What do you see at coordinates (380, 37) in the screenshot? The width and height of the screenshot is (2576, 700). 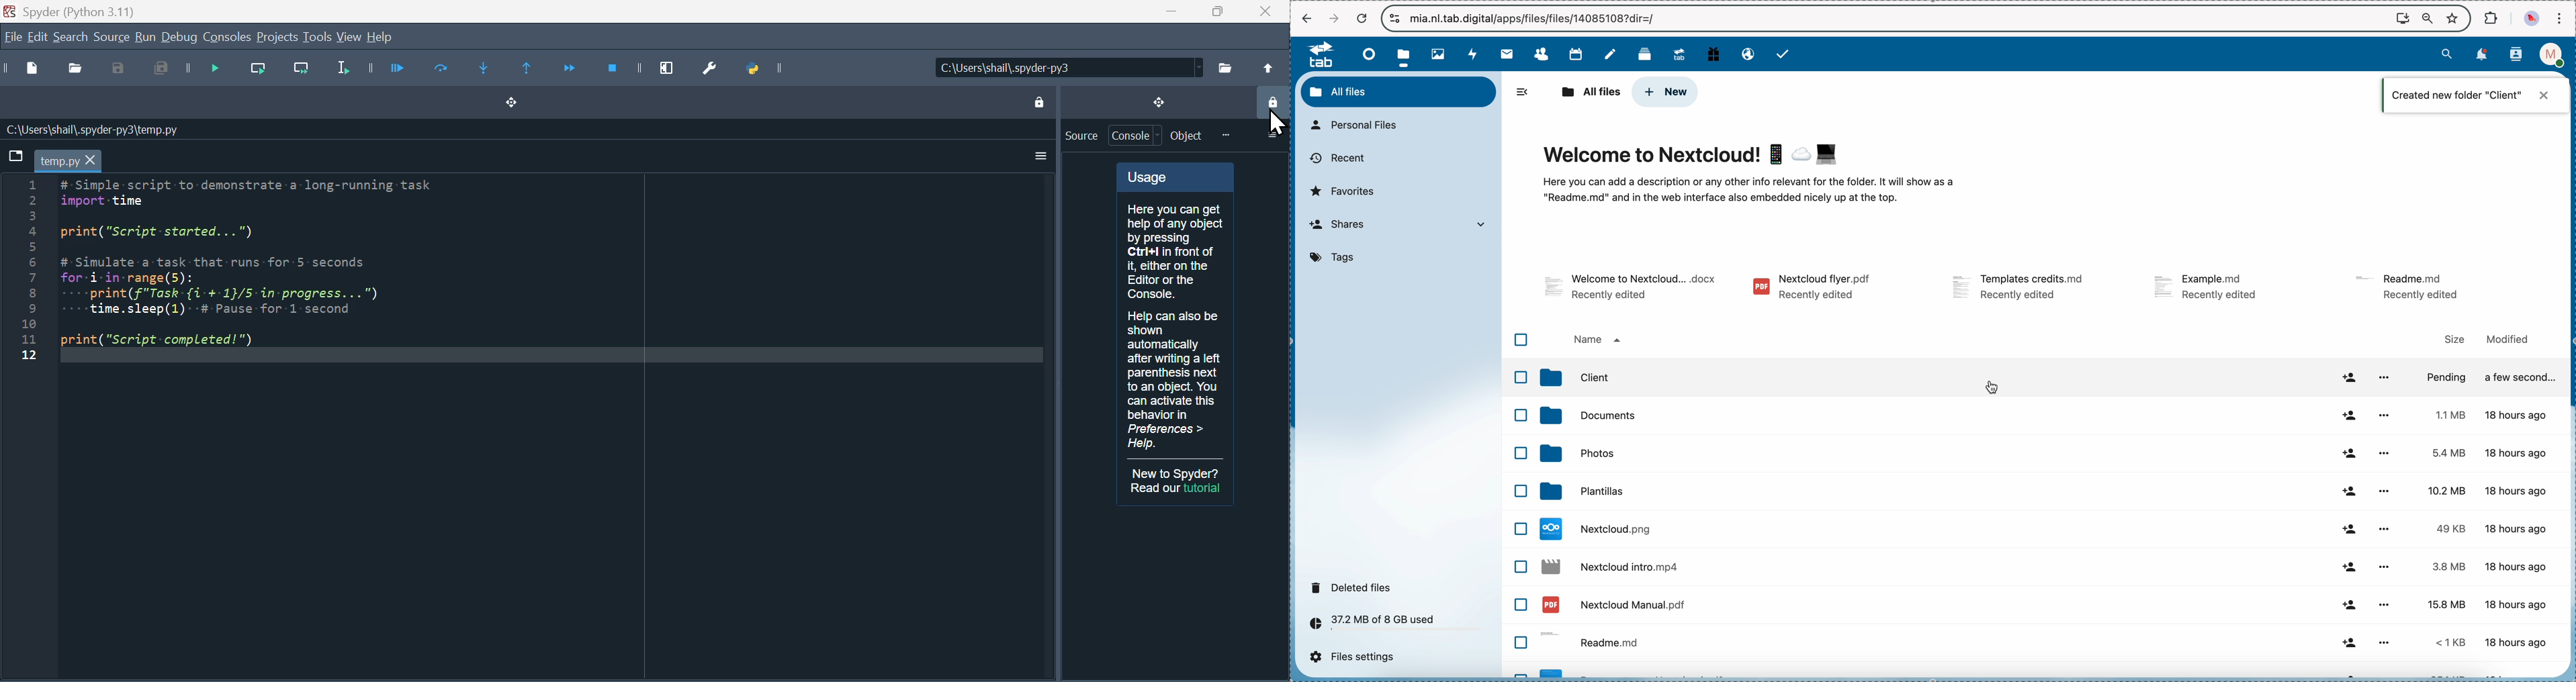 I see `help` at bounding box center [380, 37].